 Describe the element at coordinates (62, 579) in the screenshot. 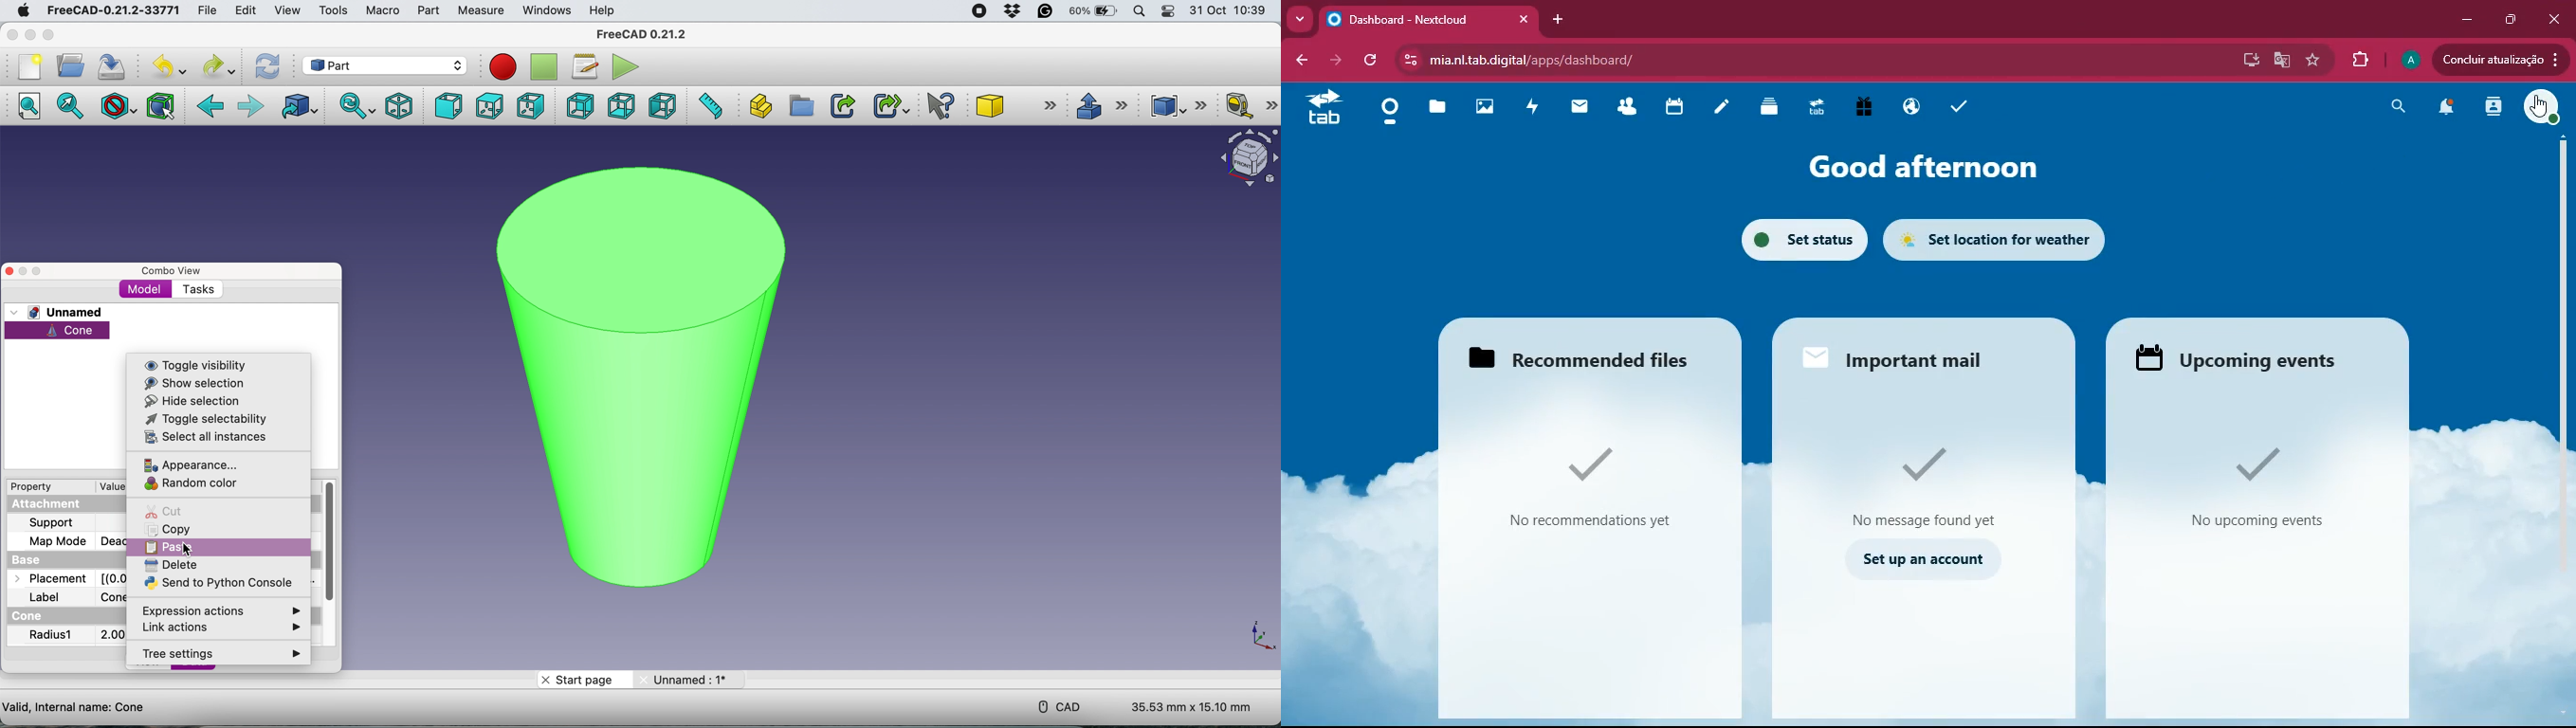

I see `placement` at that location.